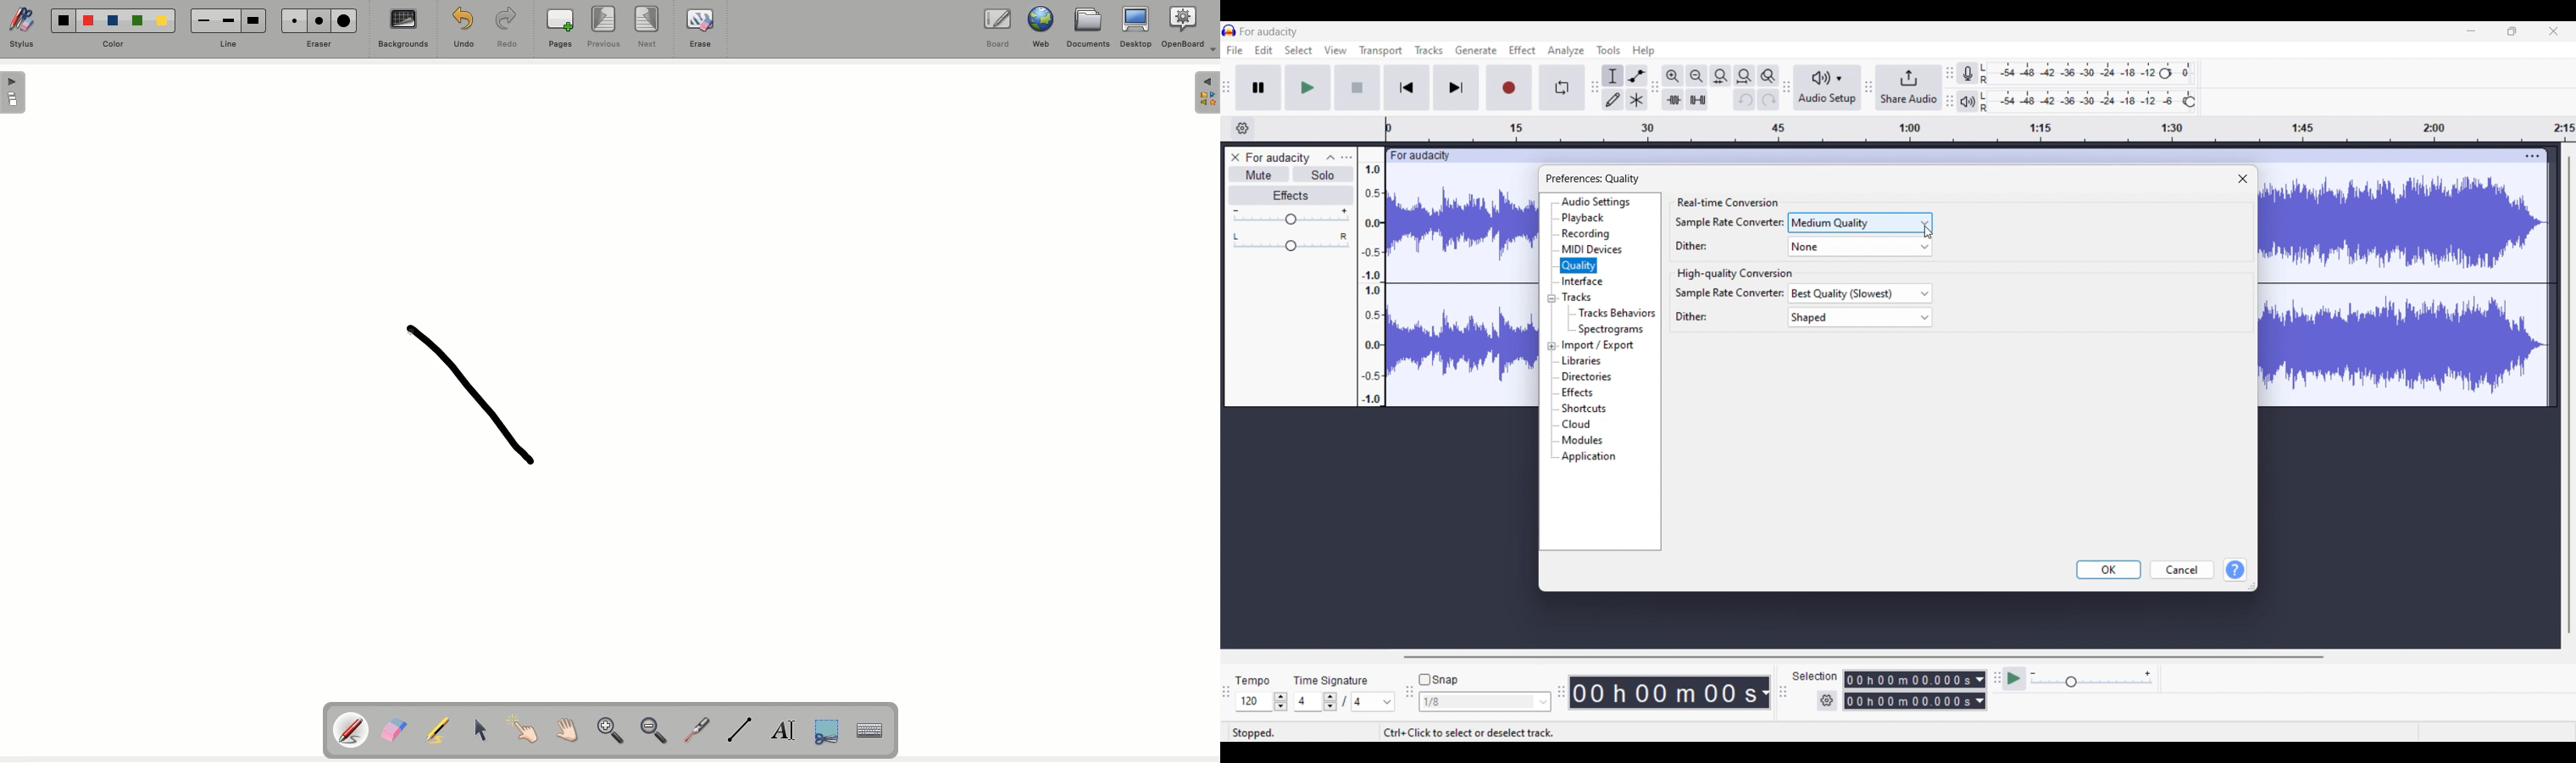 Image resolution: width=2576 pixels, height=784 pixels. Describe the element at coordinates (1308, 702) in the screenshot. I see `Input time signature` at that location.